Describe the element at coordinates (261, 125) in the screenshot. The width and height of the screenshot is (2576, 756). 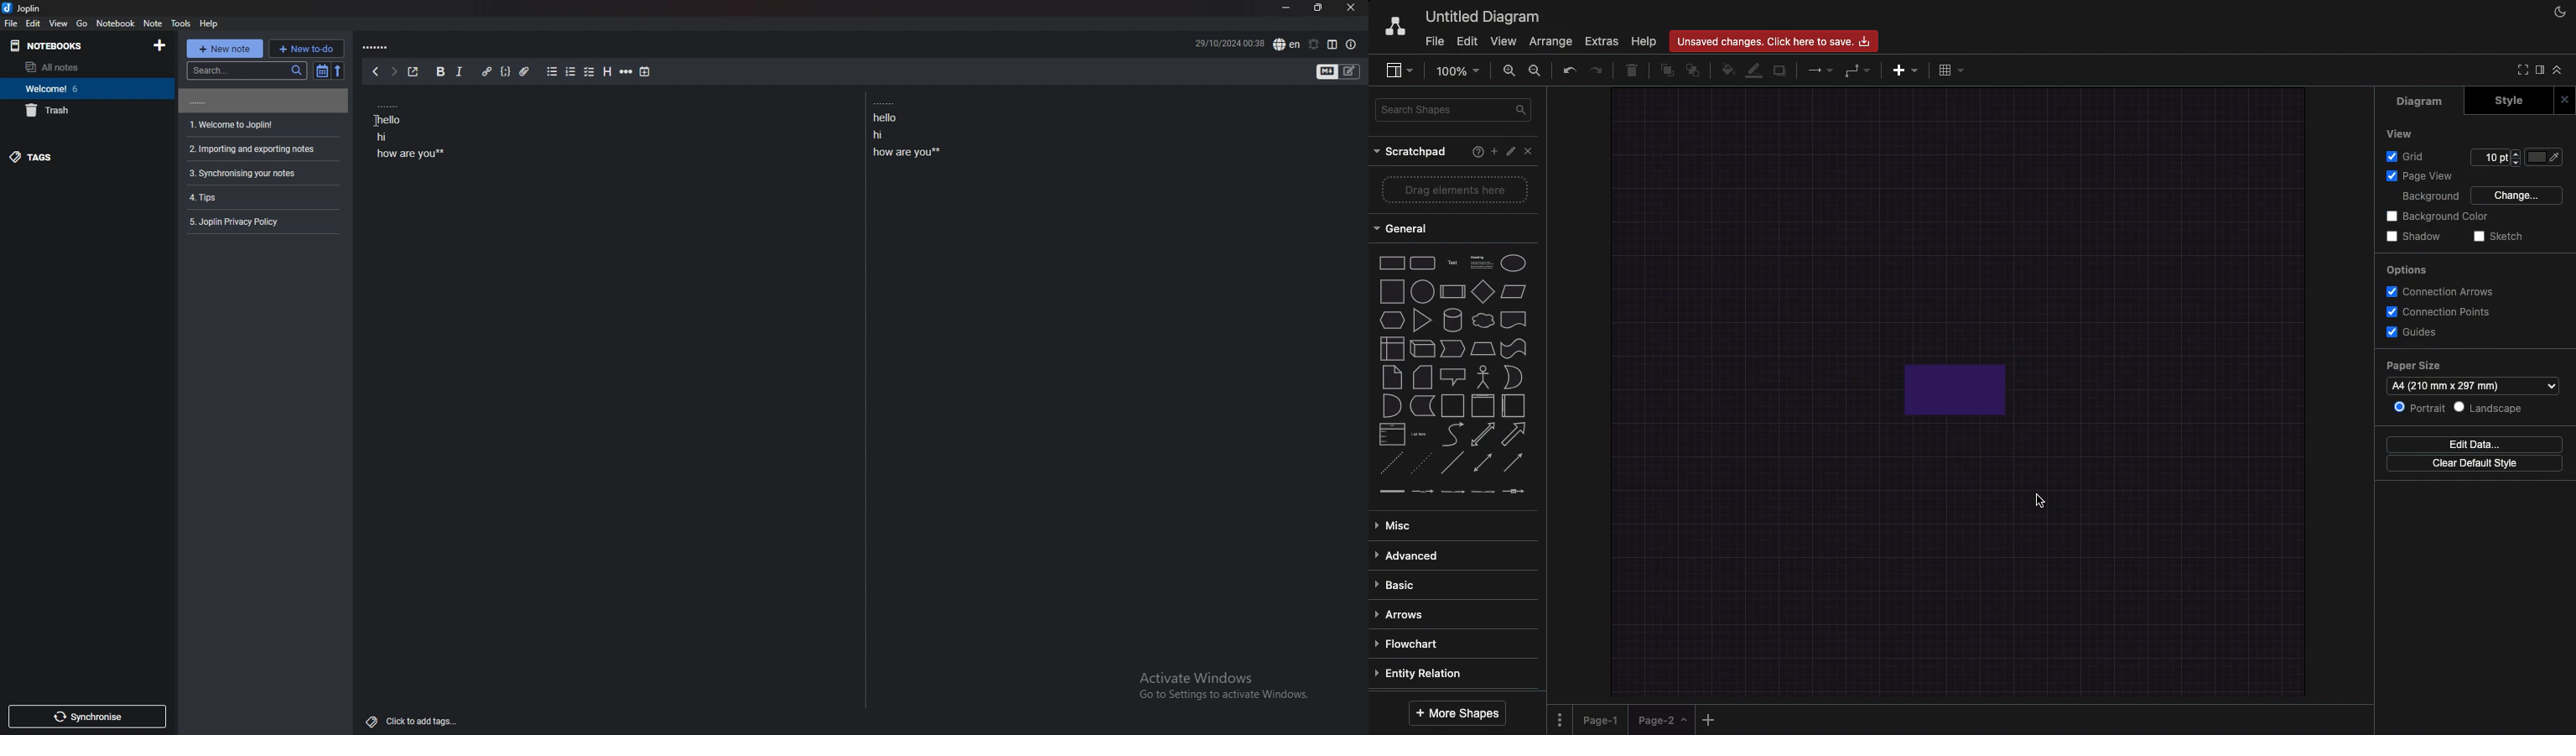
I see `note` at that location.